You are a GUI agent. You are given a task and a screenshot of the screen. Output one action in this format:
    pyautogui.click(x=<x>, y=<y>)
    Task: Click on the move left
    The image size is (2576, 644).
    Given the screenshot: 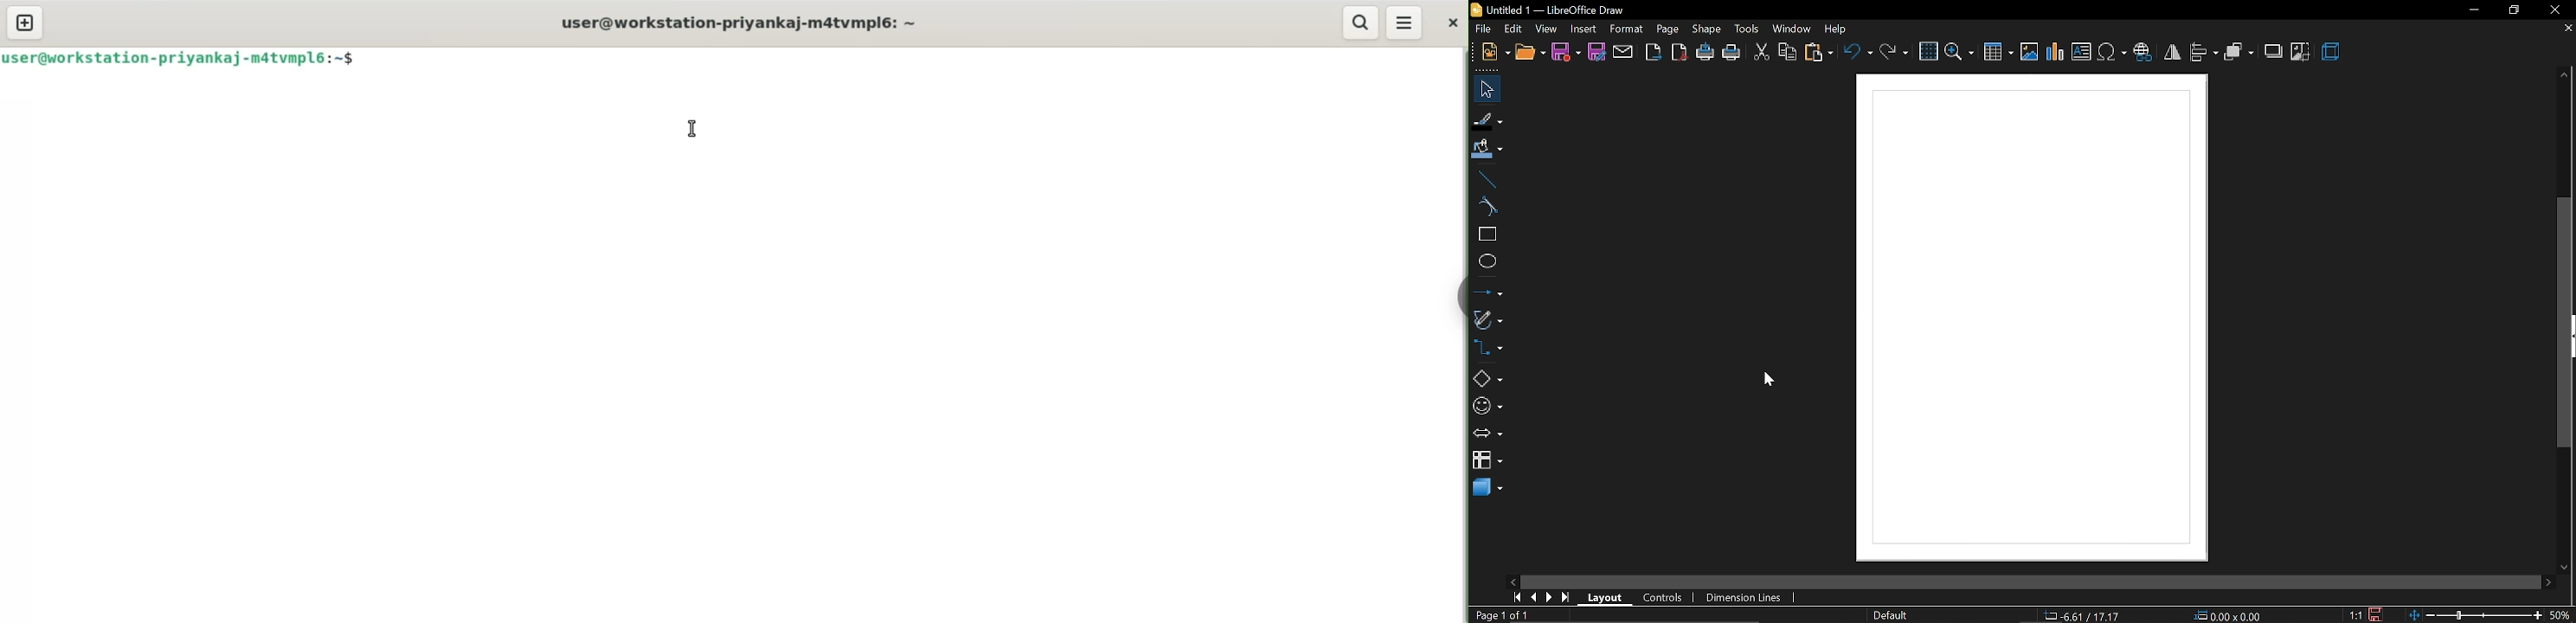 What is the action you would take?
    pyautogui.click(x=1512, y=581)
    